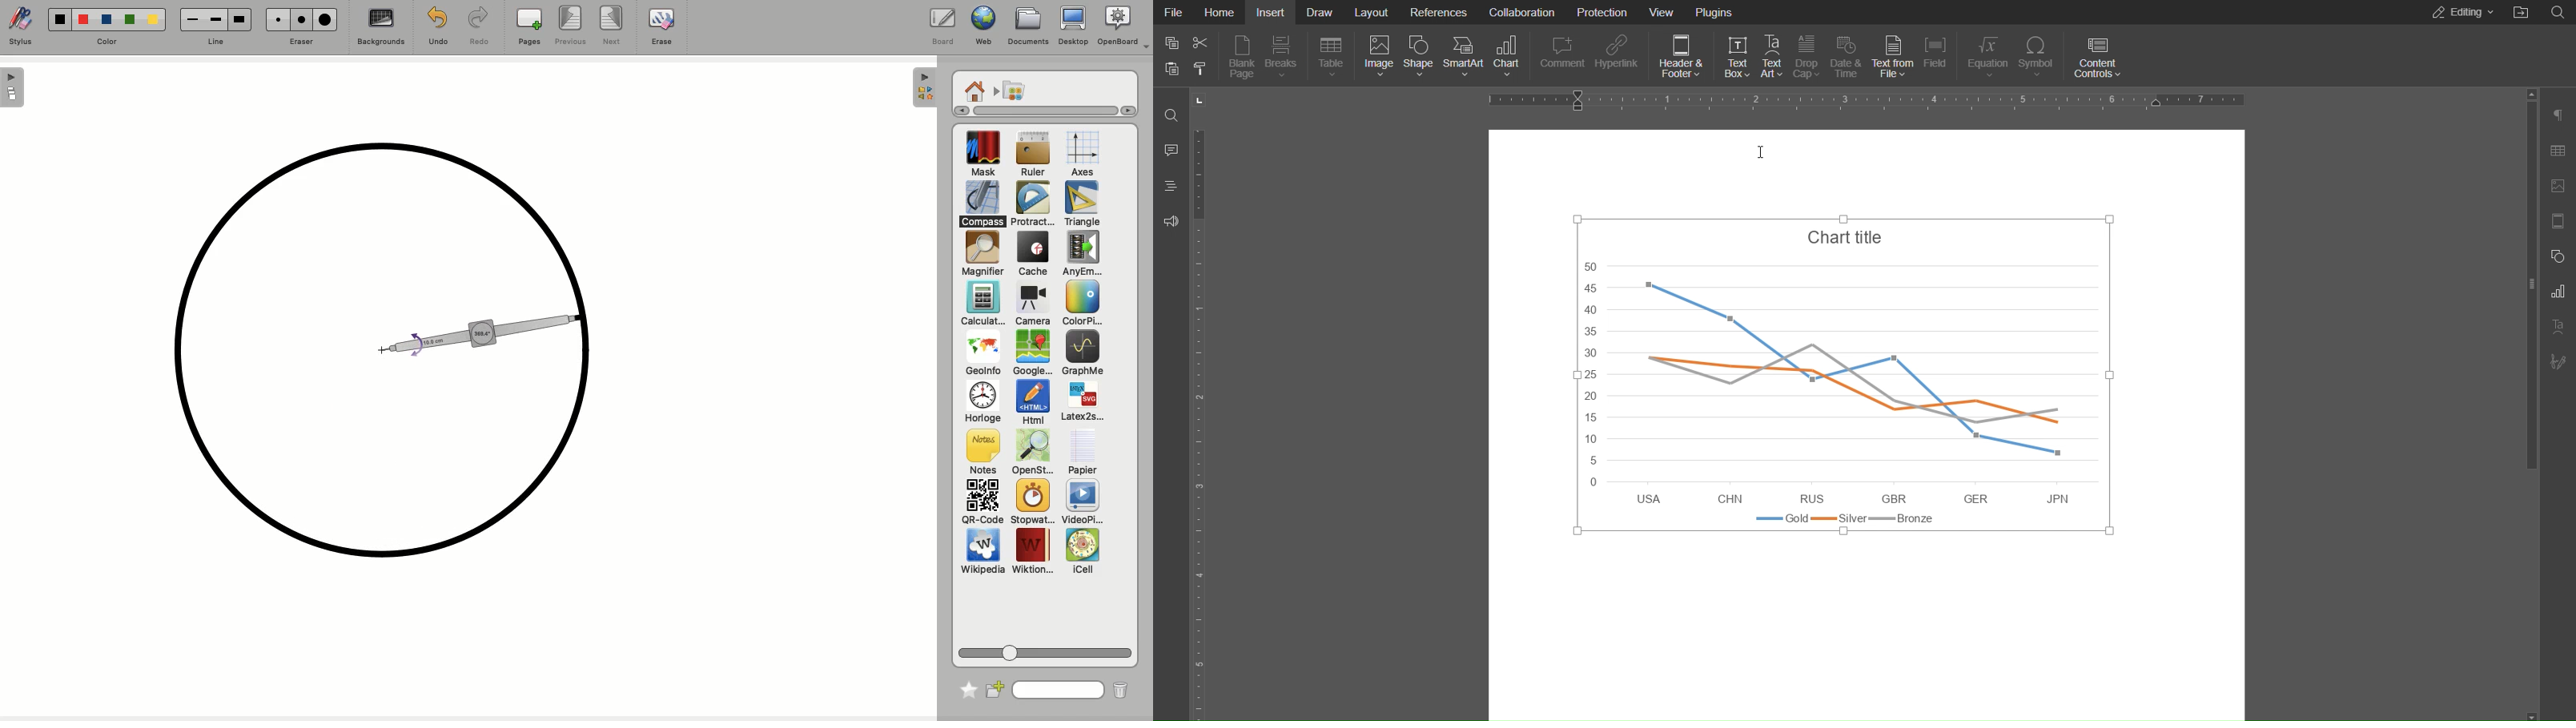 Image resolution: width=2576 pixels, height=728 pixels. Describe the element at coordinates (1812, 378) in the screenshot. I see `Highlighted Point` at that location.